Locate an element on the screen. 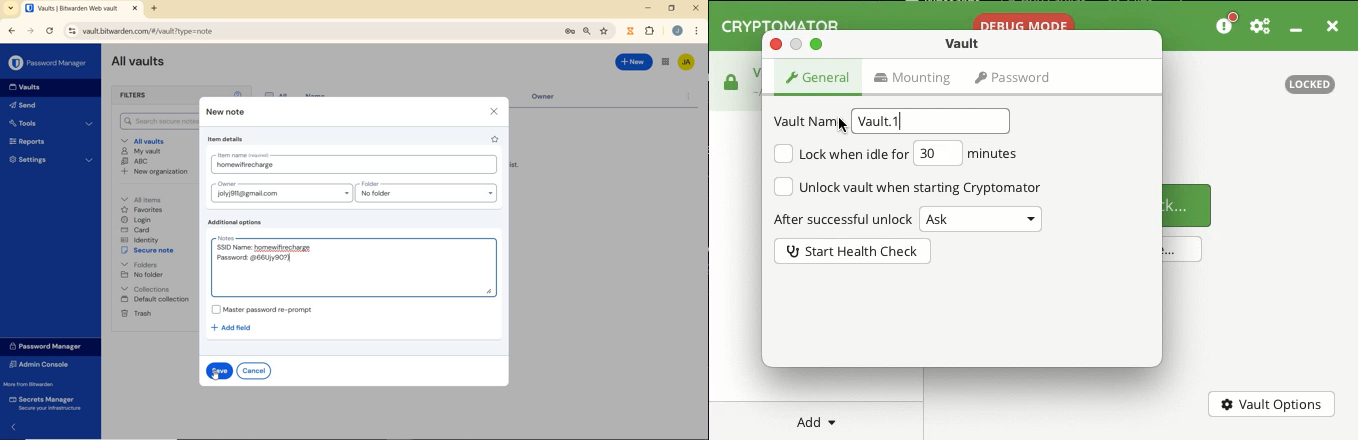 This screenshot has width=1372, height=448. backward is located at coordinates (12, 31).